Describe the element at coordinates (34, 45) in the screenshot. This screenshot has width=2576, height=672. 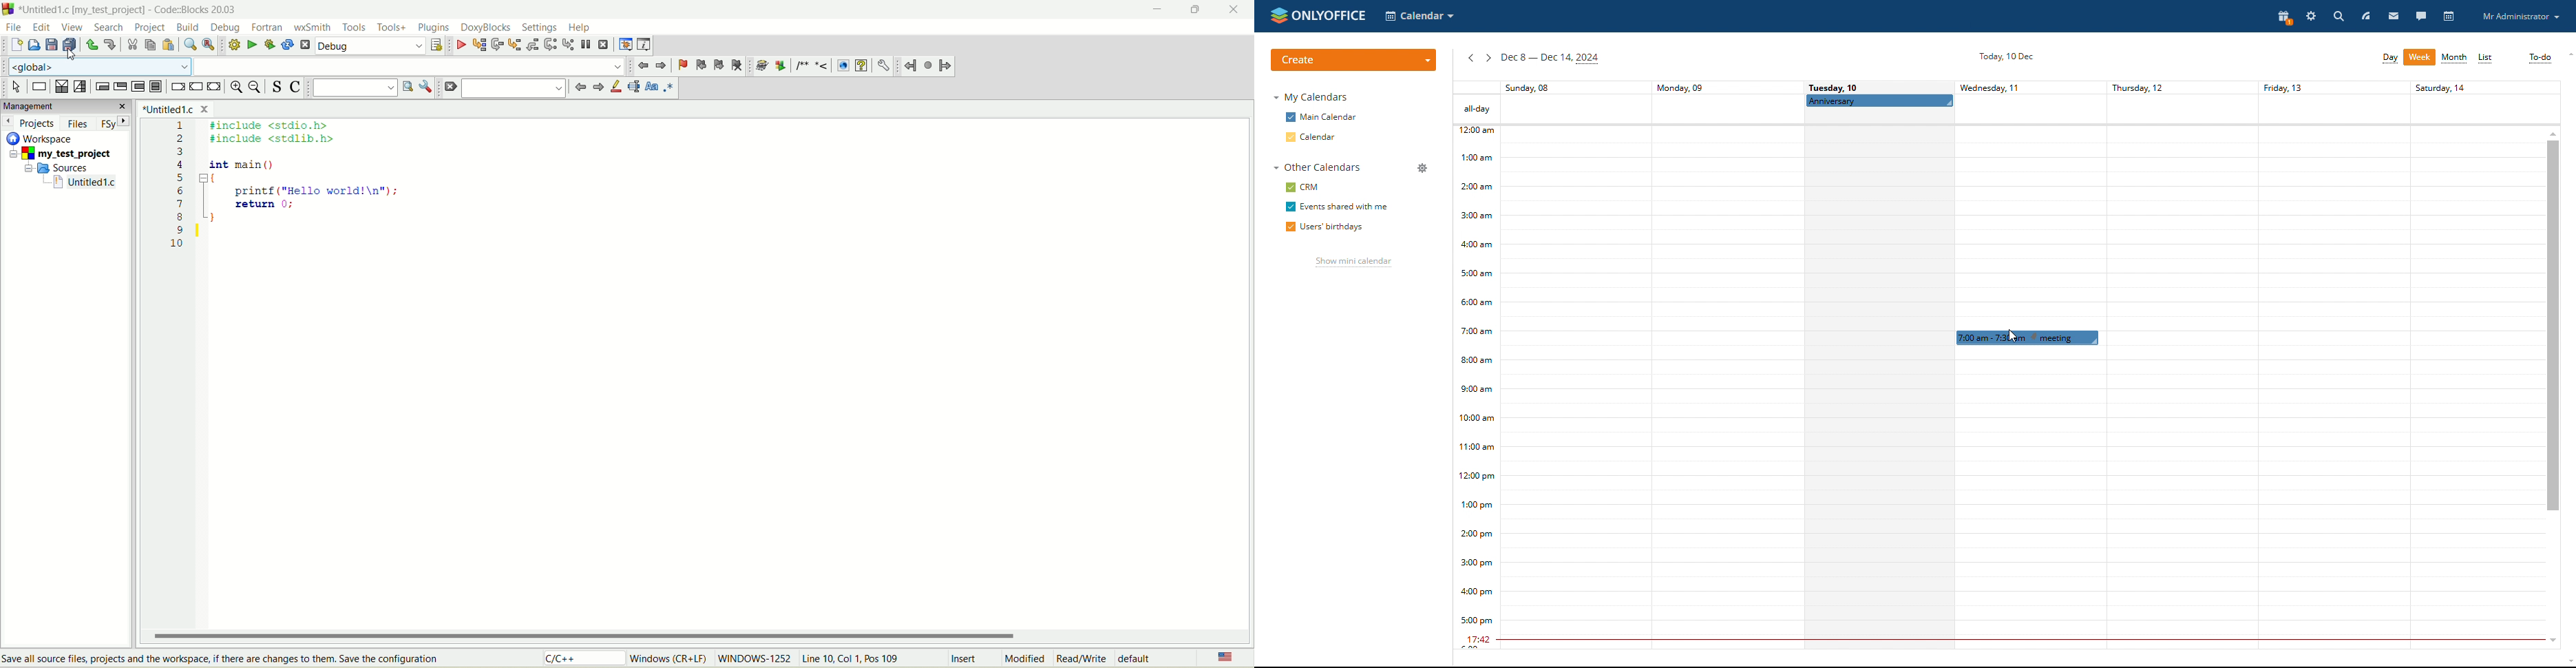
I see `open` at that location.